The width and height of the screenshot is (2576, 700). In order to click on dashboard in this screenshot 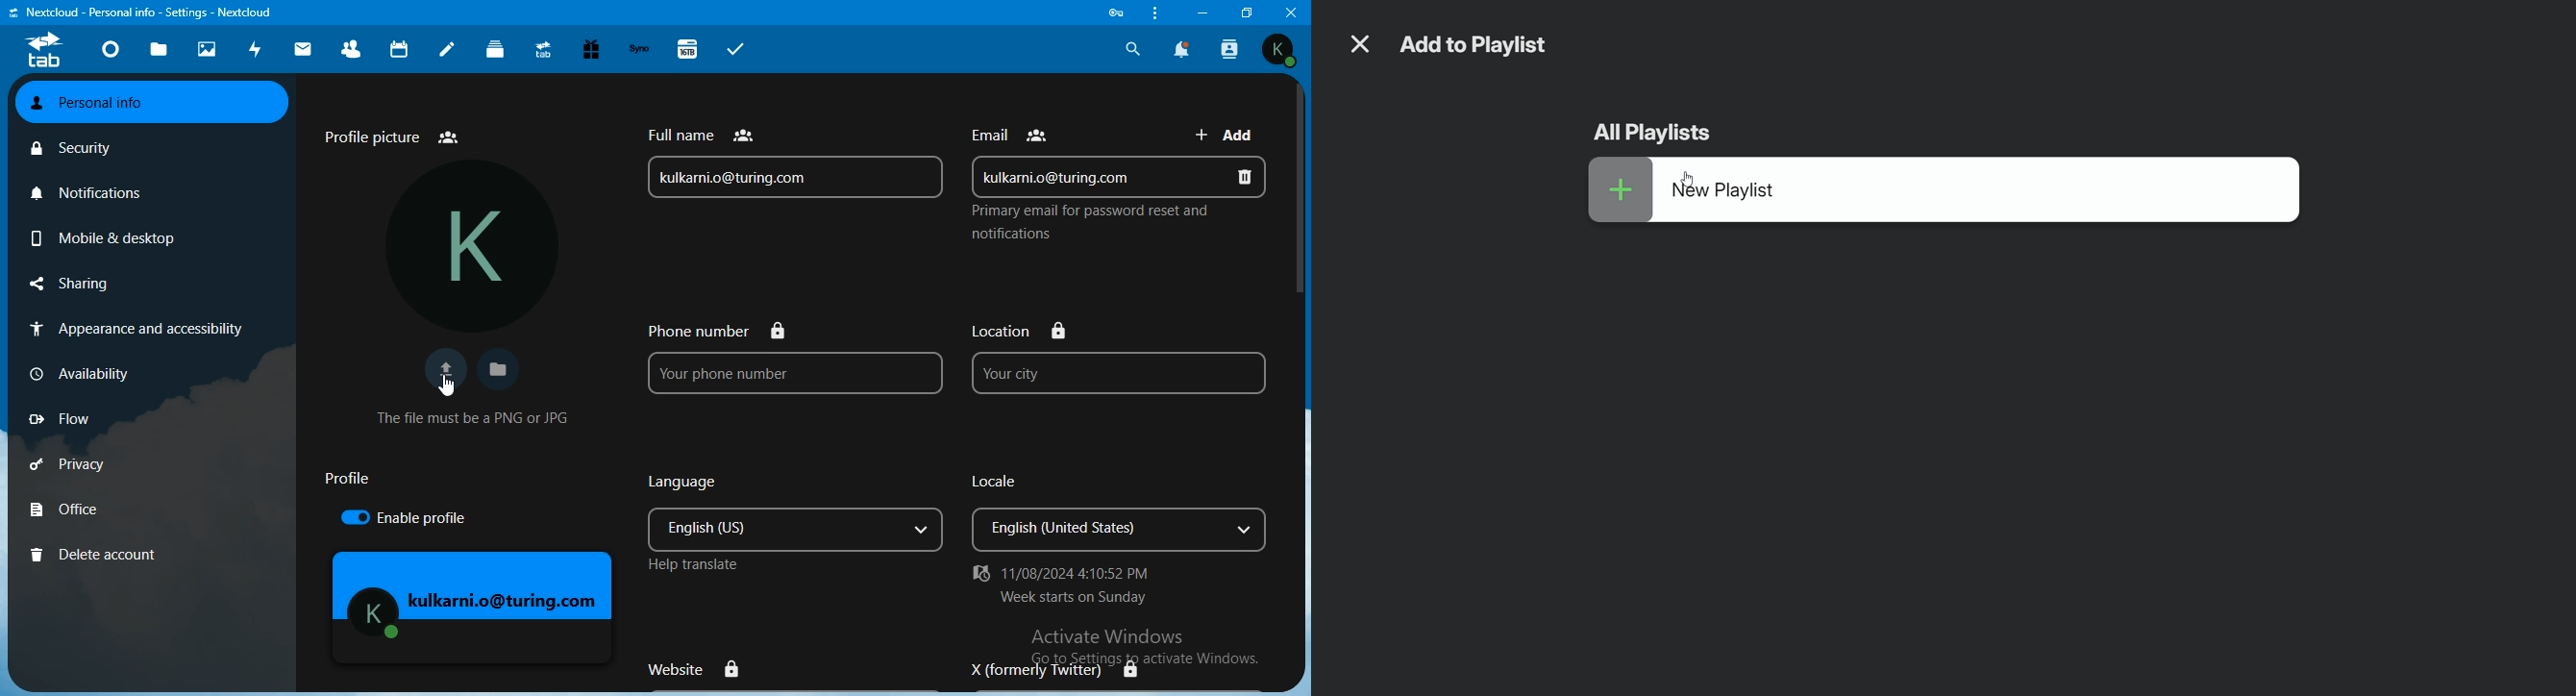, I will do `click(109, 51)`.